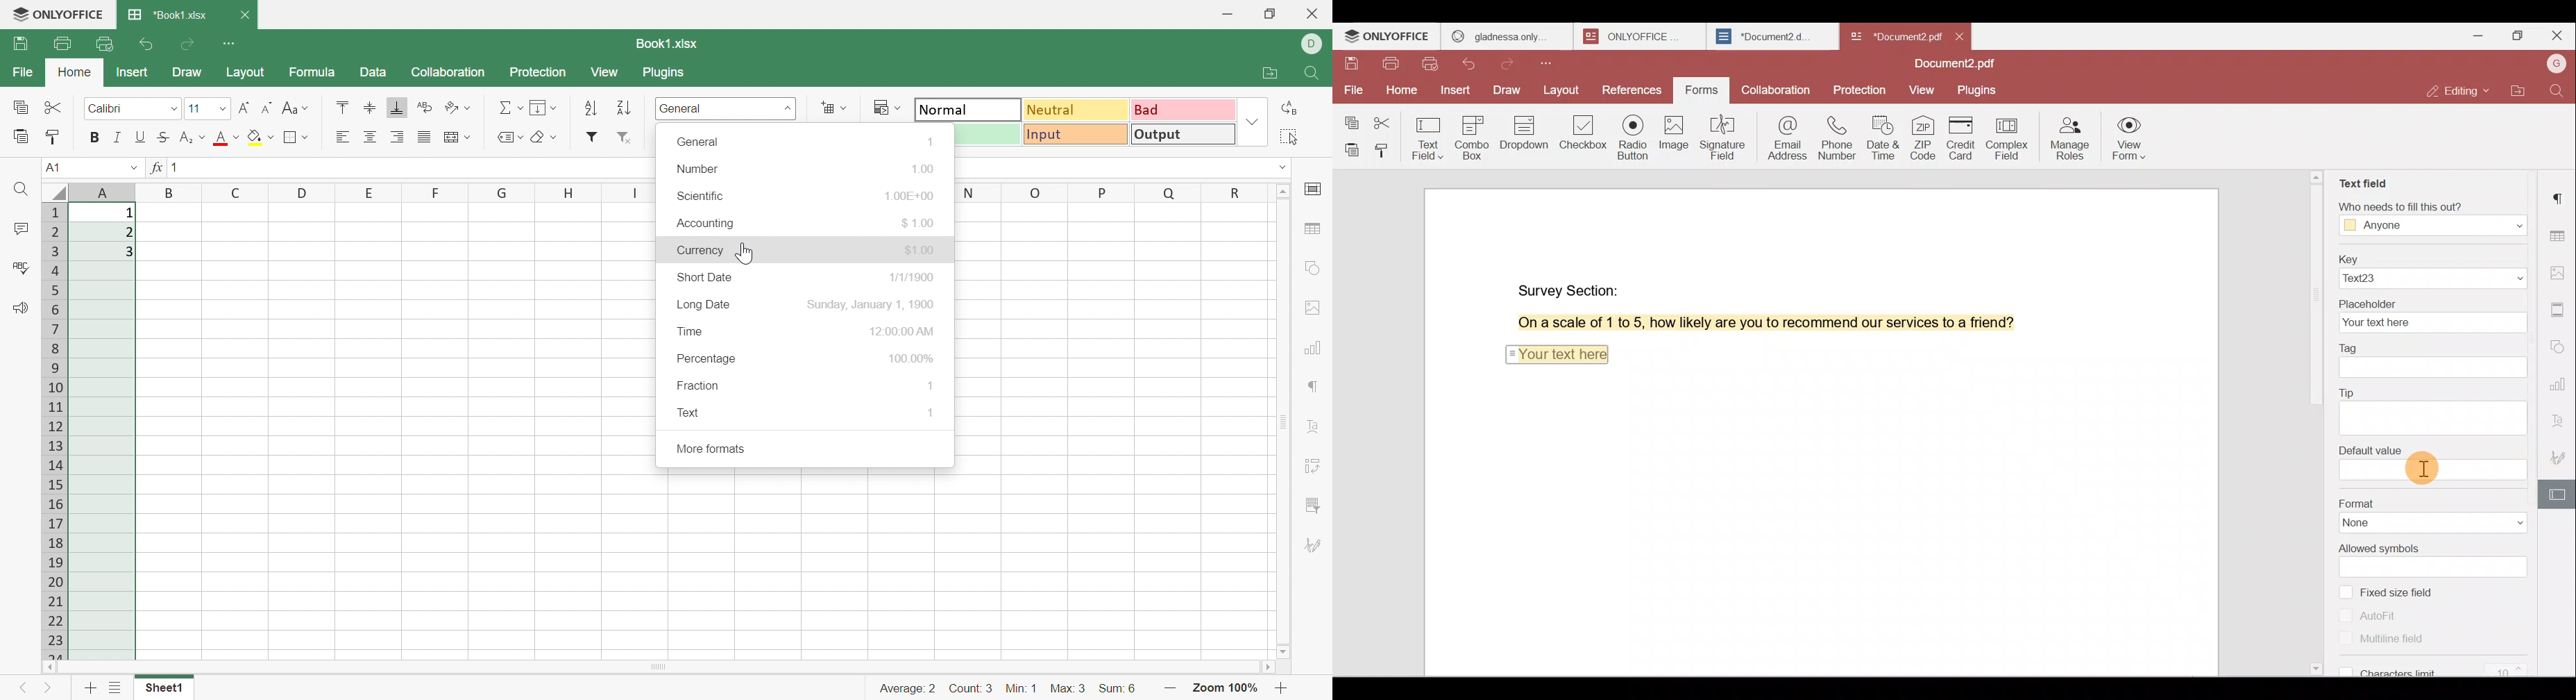 The image size is (2576, 700). Describe the element at coordinates (1561, 91) in the screenshot. I see `Layout` at that location.